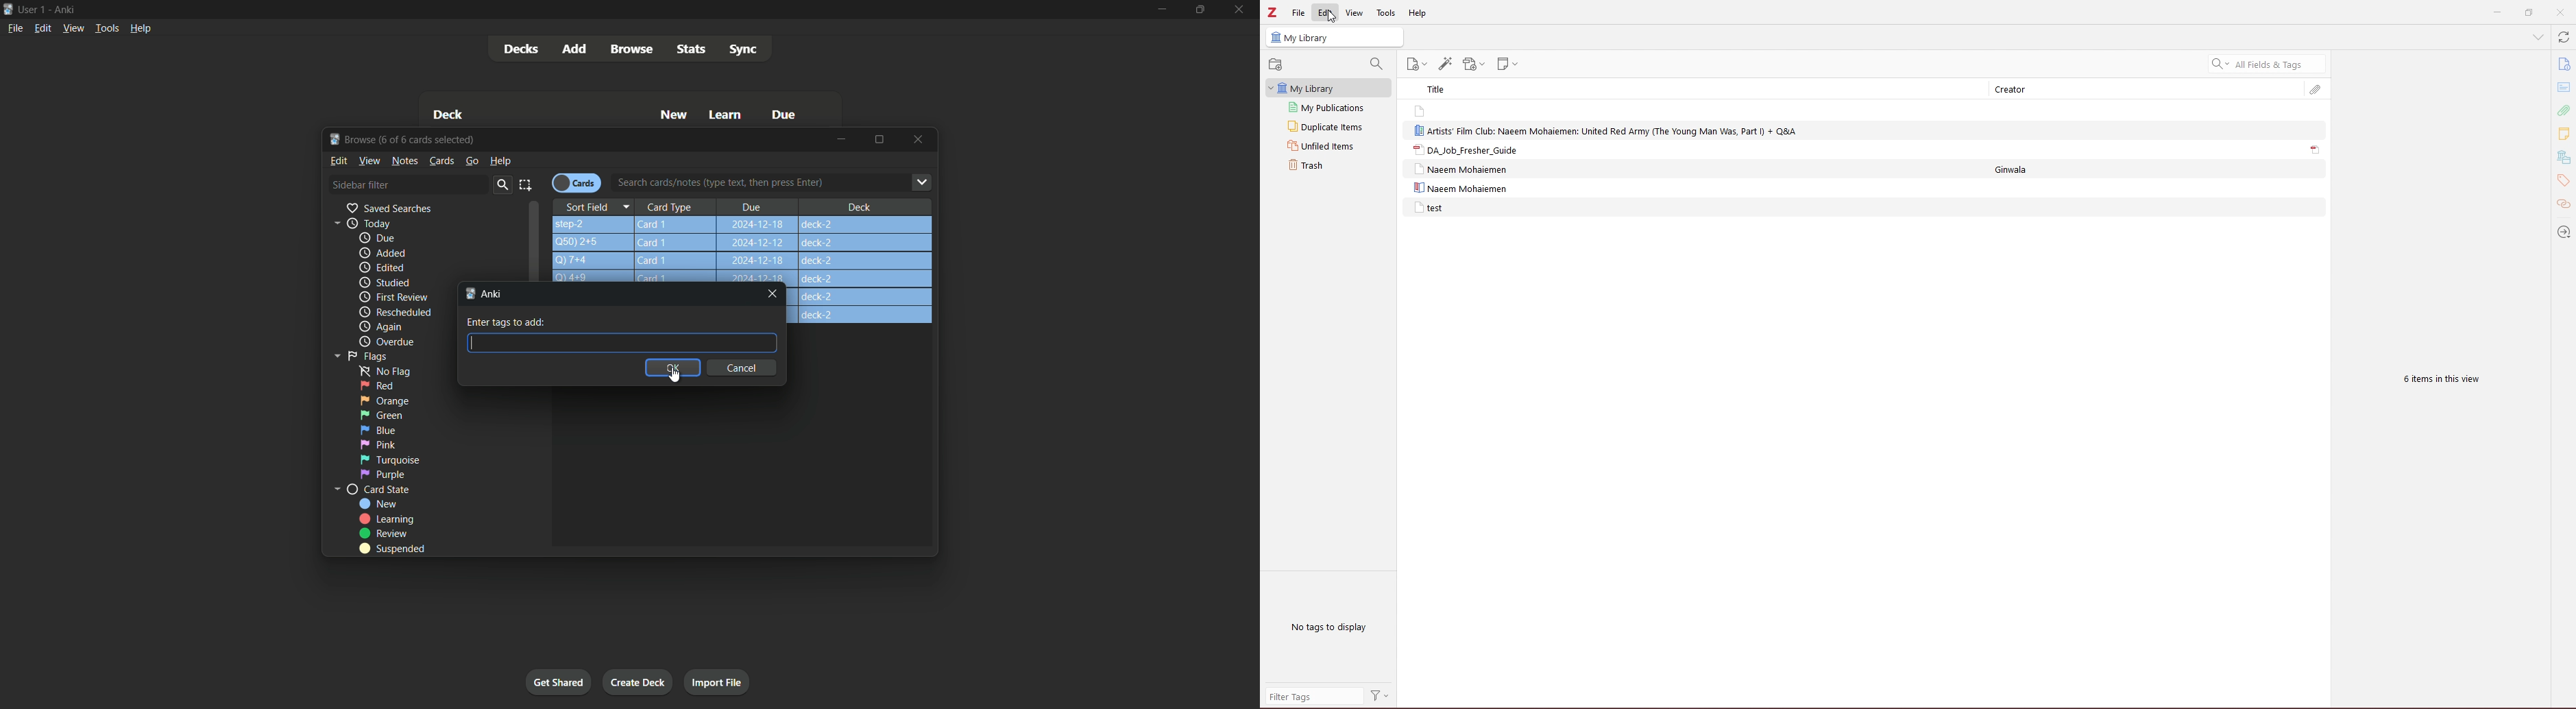 This screenshot has height=728, width=2576. I want to click on zotero, so click(1273, 13).